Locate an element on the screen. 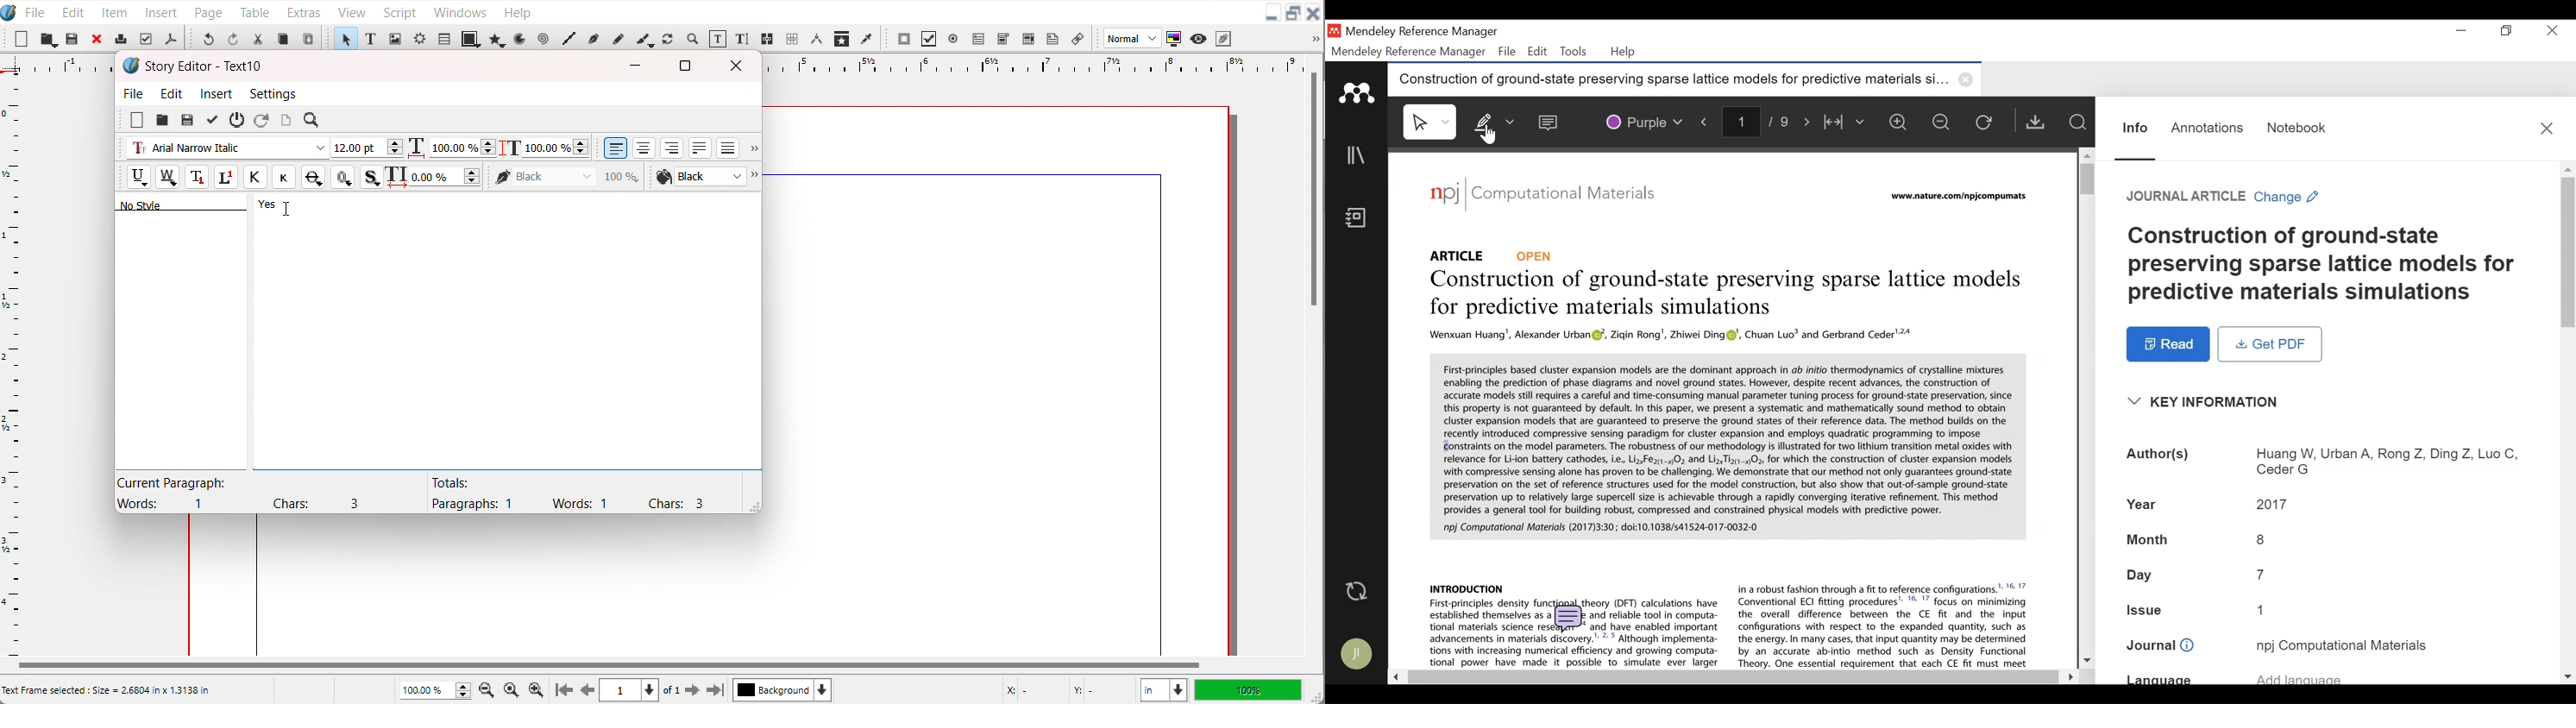  Preflight verifier is located at coordinates (145, 39).